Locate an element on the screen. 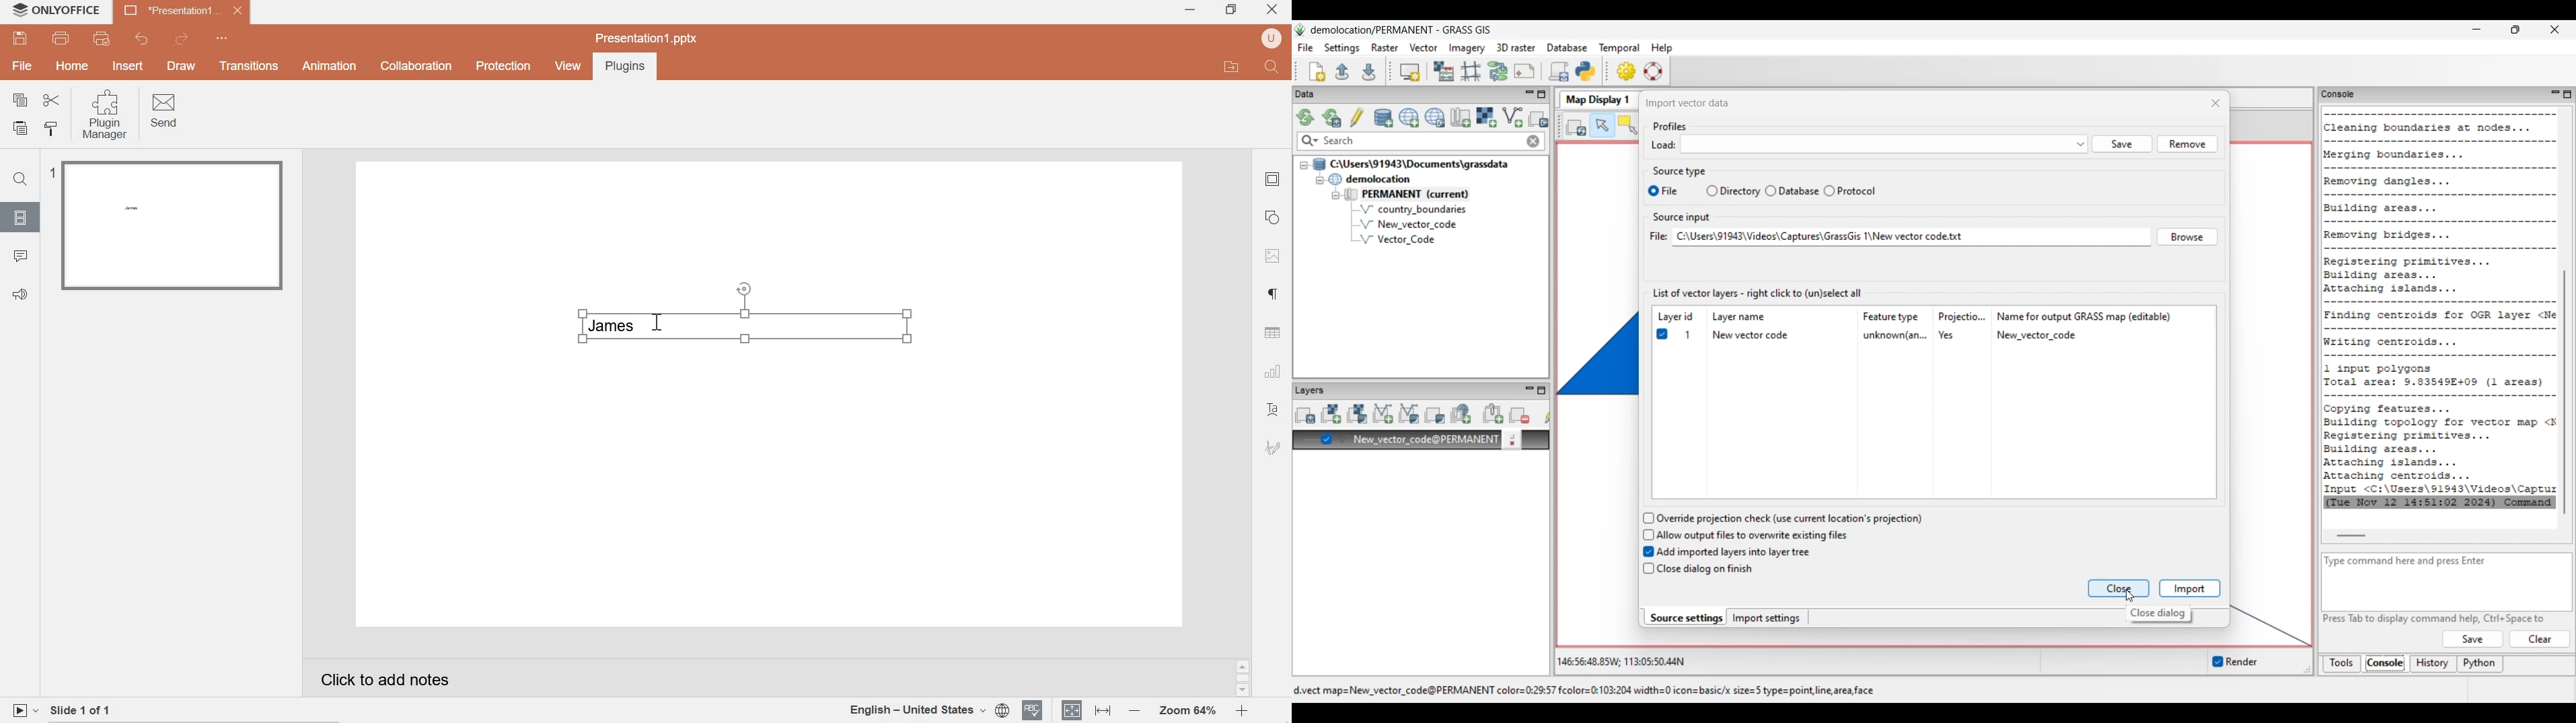 This screenshot has height=728, width=2576. paste is located at coordinates (23, 129).